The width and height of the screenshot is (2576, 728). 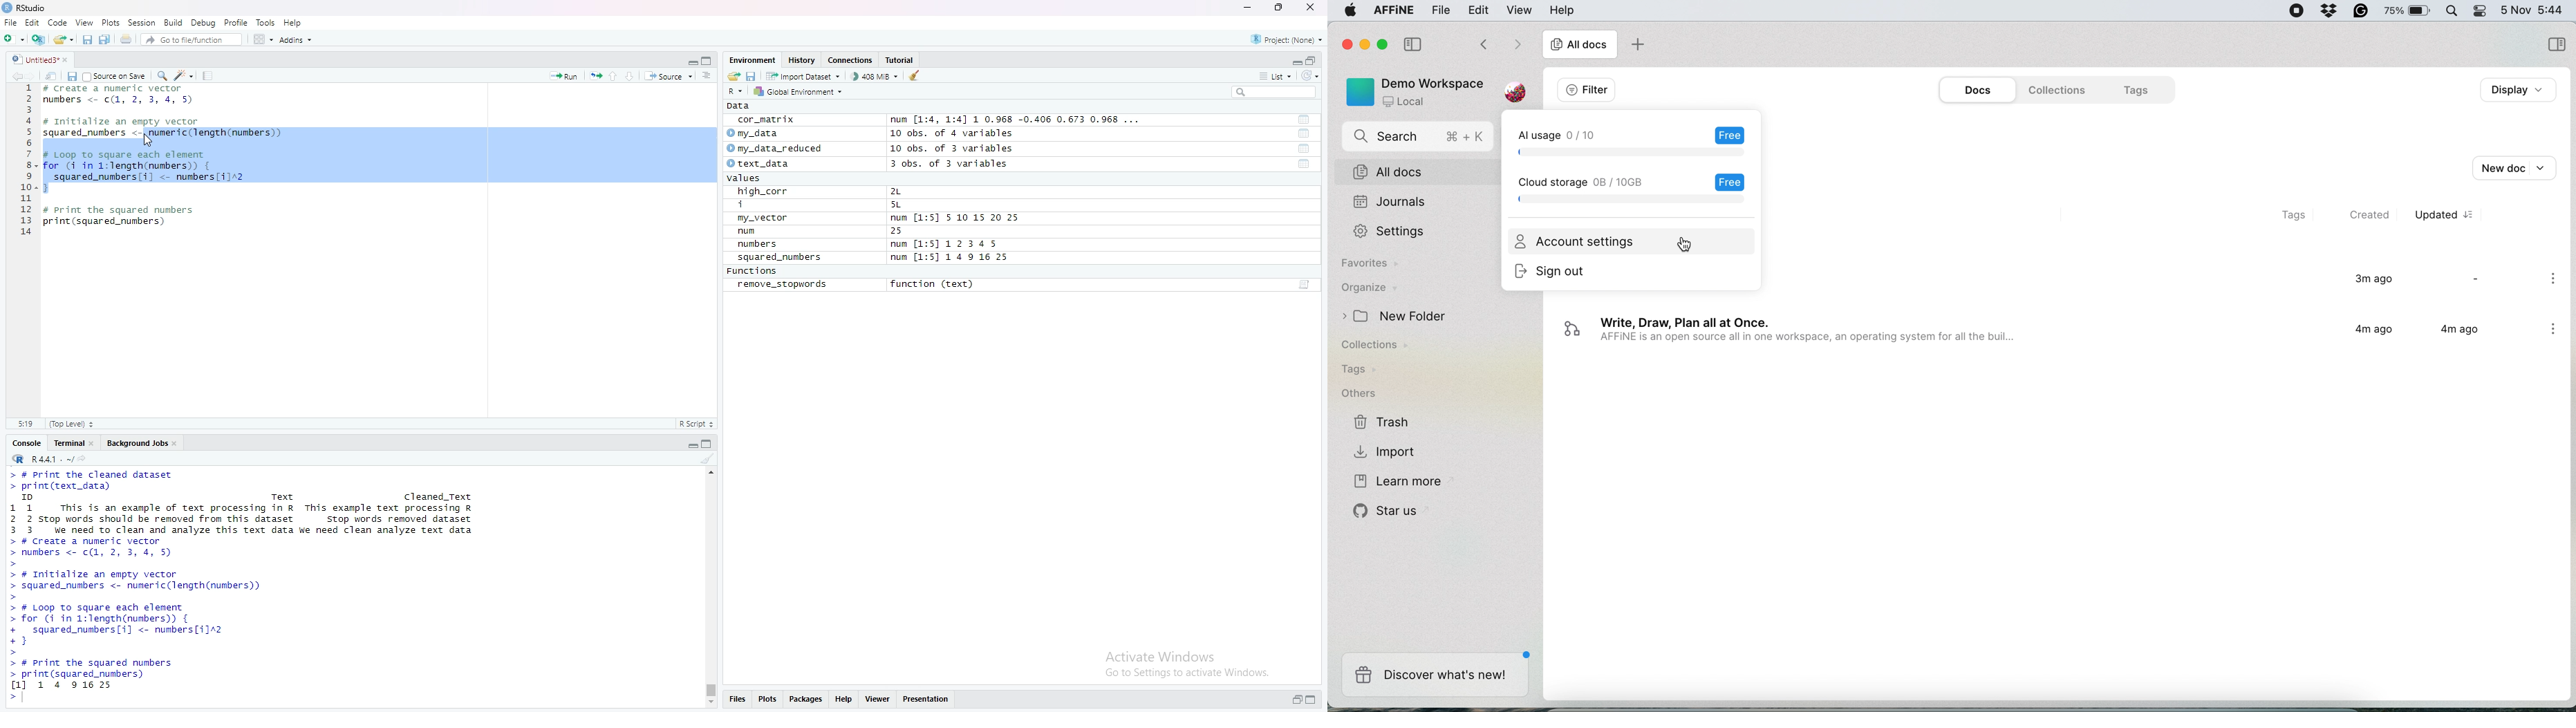 What do you see at coordinates (236, 22) in the screenshot?
I see `Profile` at bounding box center [236, 22].